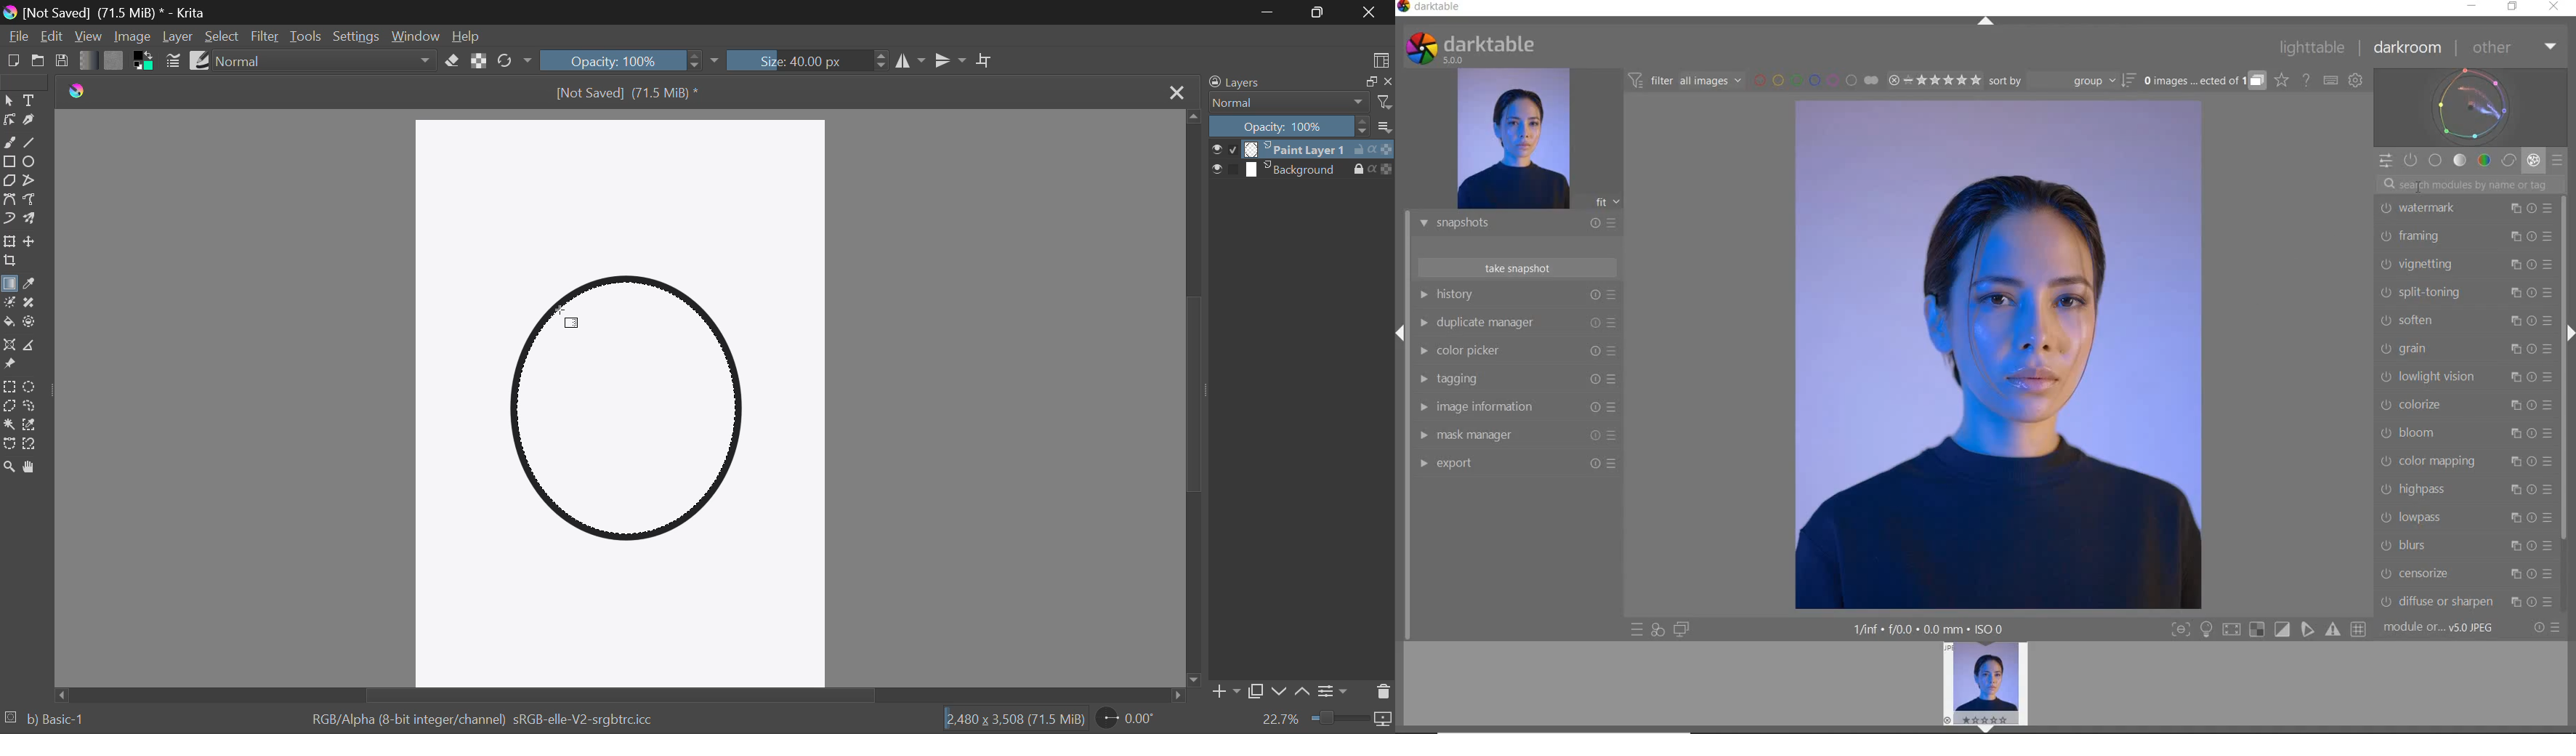 The image size is (2576, 756). Describe the element at coordinates (485, 719) in the screenshot. I see `RGB/Alpha (8-bit integer/channel) sRGB-elle-V2-srgbtrc.icc` at that location.